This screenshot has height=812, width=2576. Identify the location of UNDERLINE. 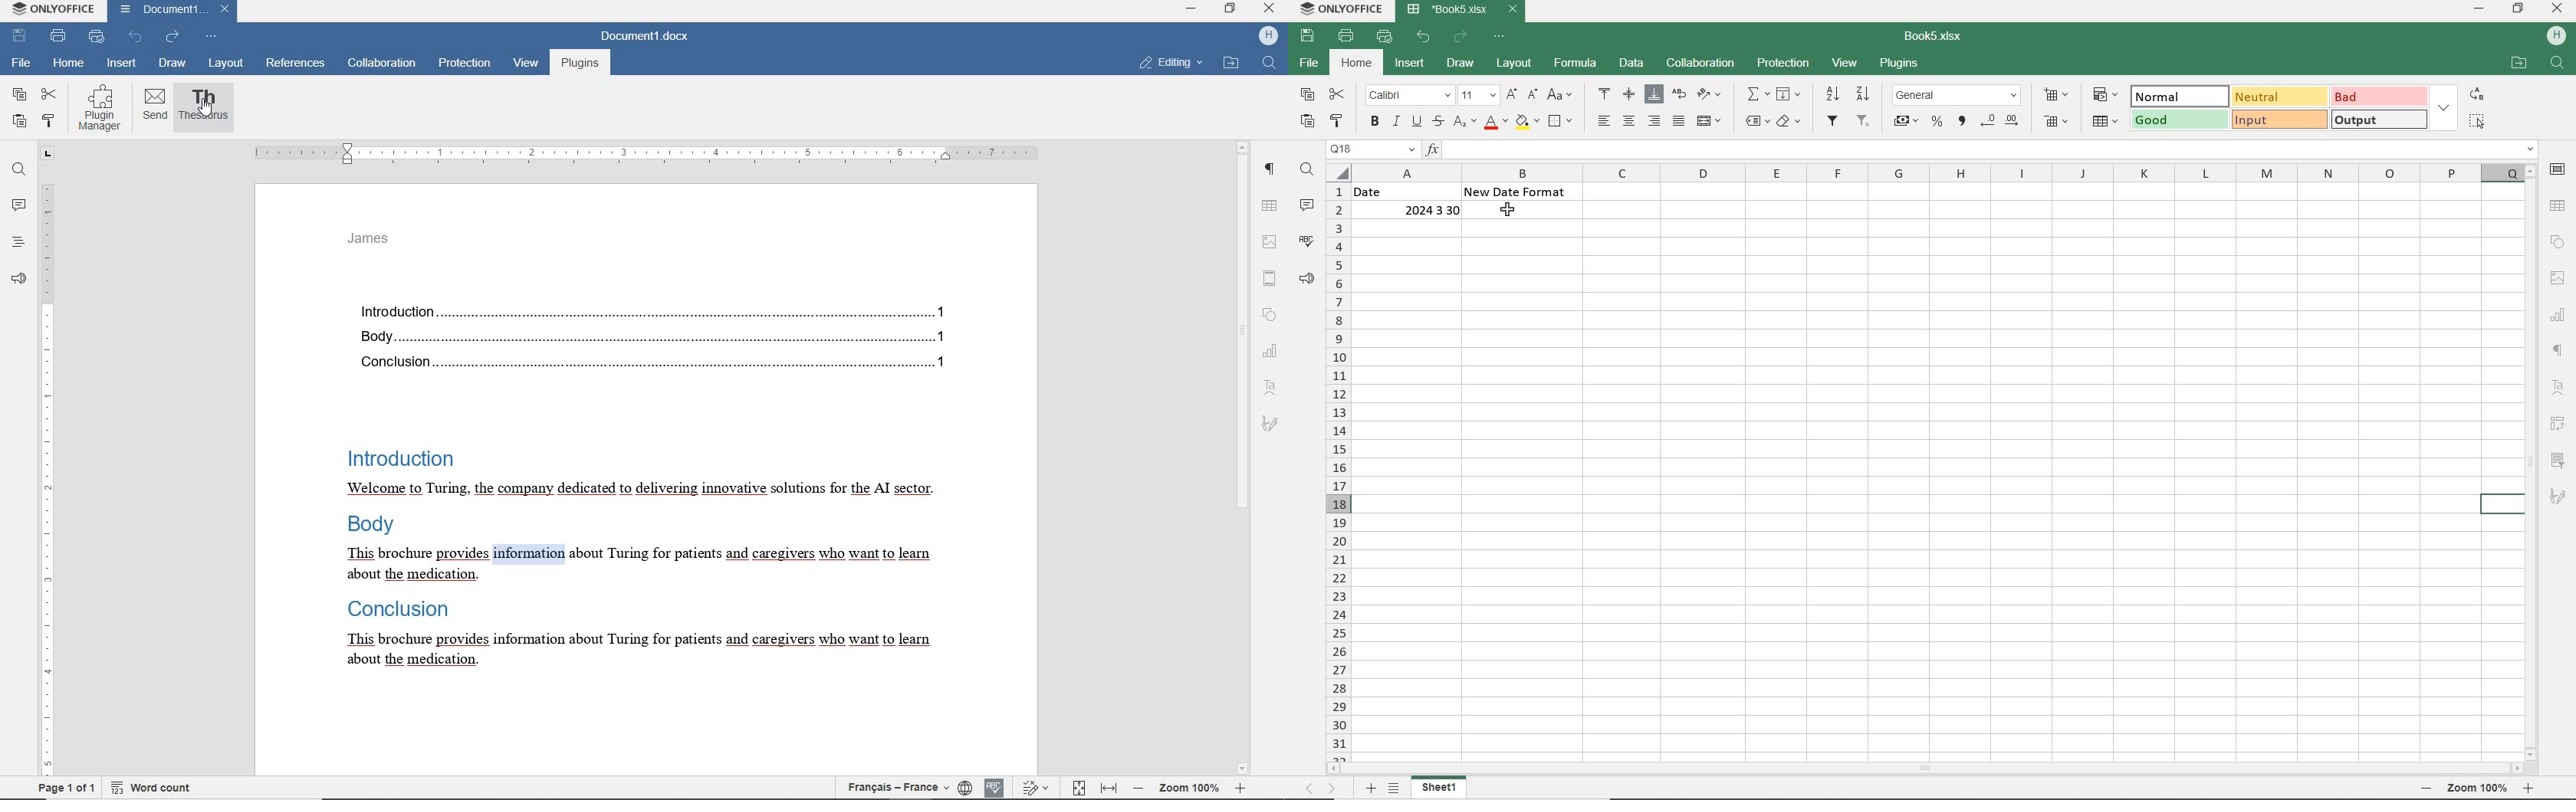
(1417, 123).